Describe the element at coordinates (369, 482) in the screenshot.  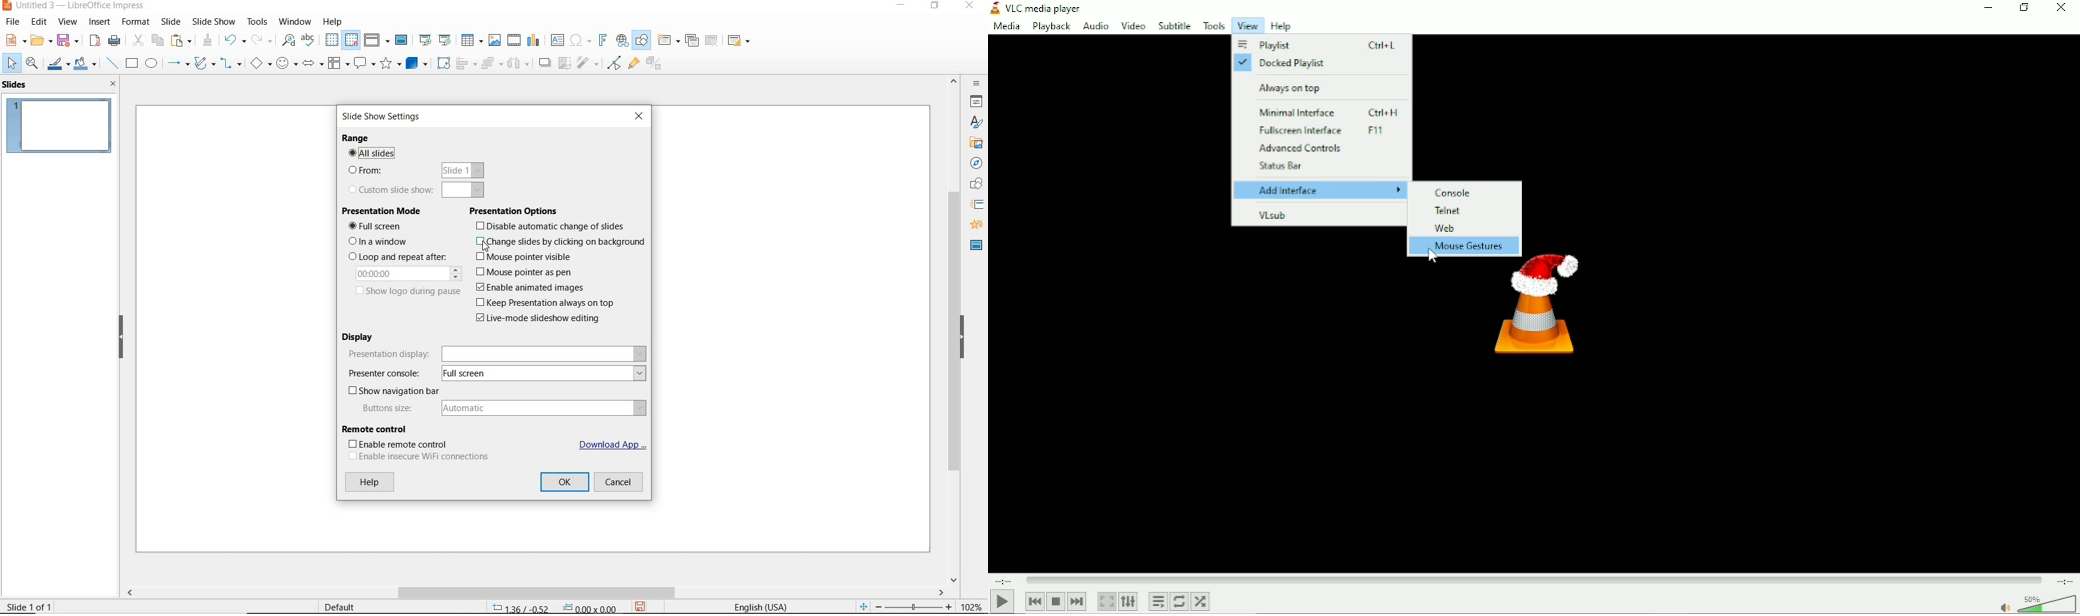
I see `HELP` at that location.